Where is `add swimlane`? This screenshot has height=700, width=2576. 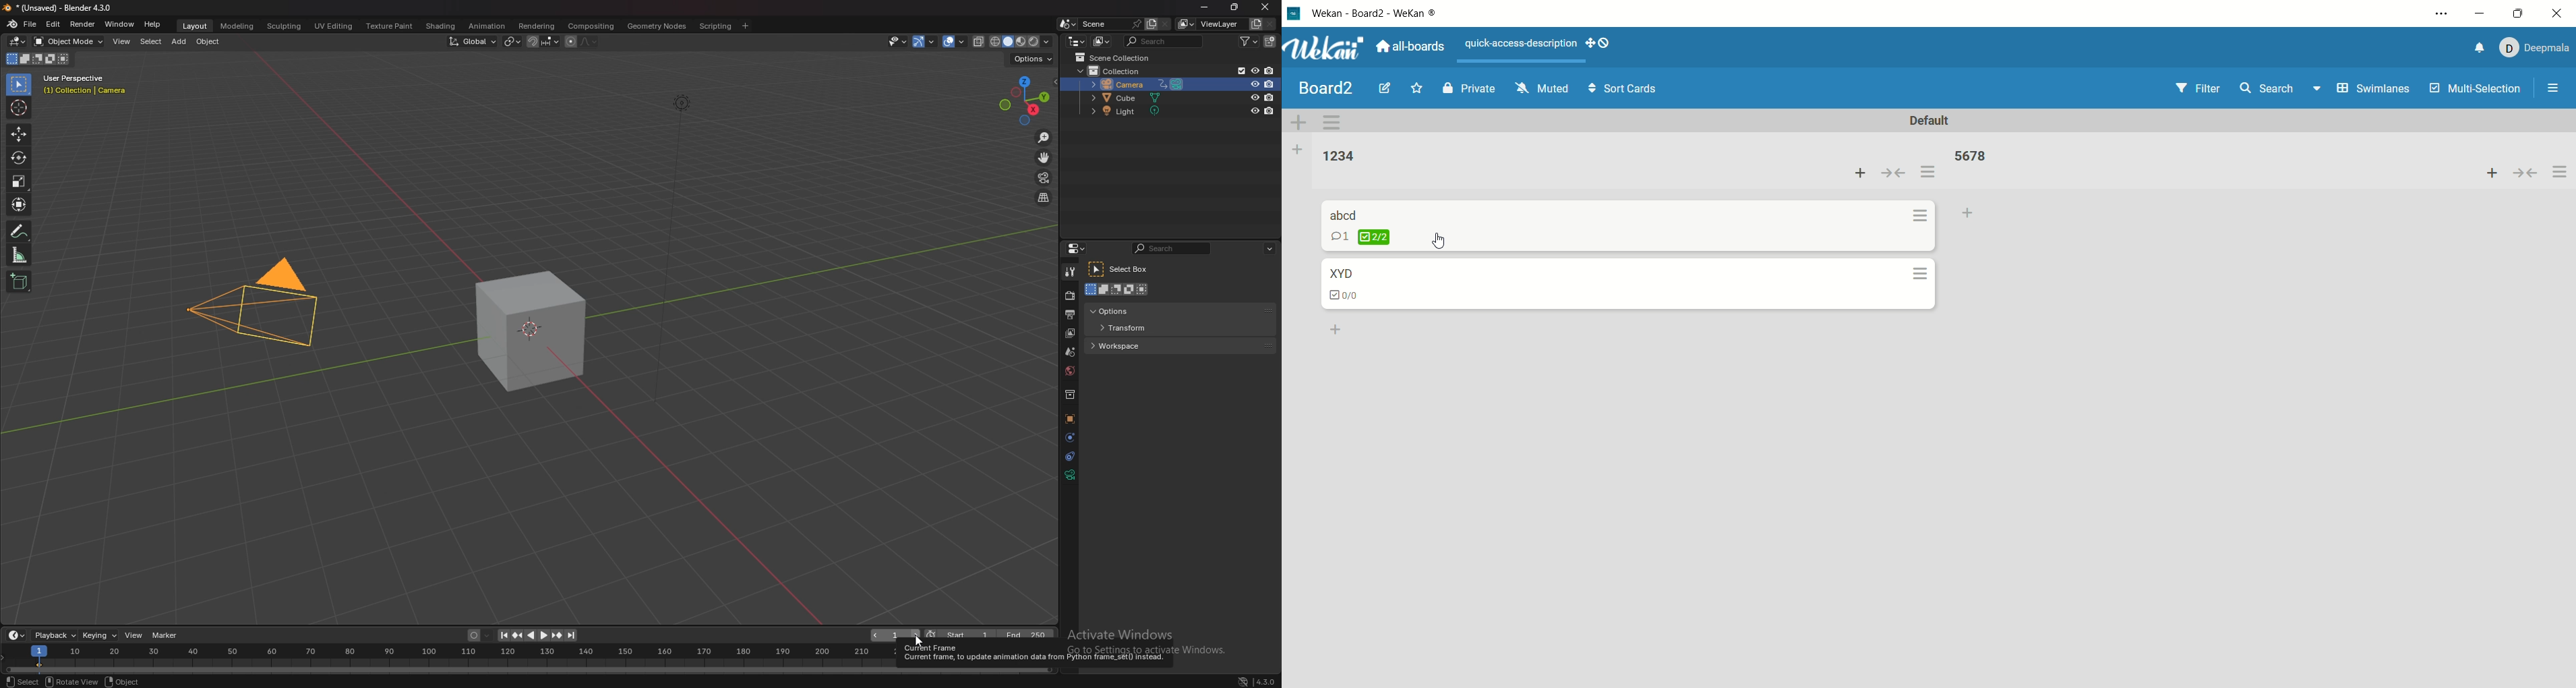 add swimlane is located at coordinates (1298, 122).